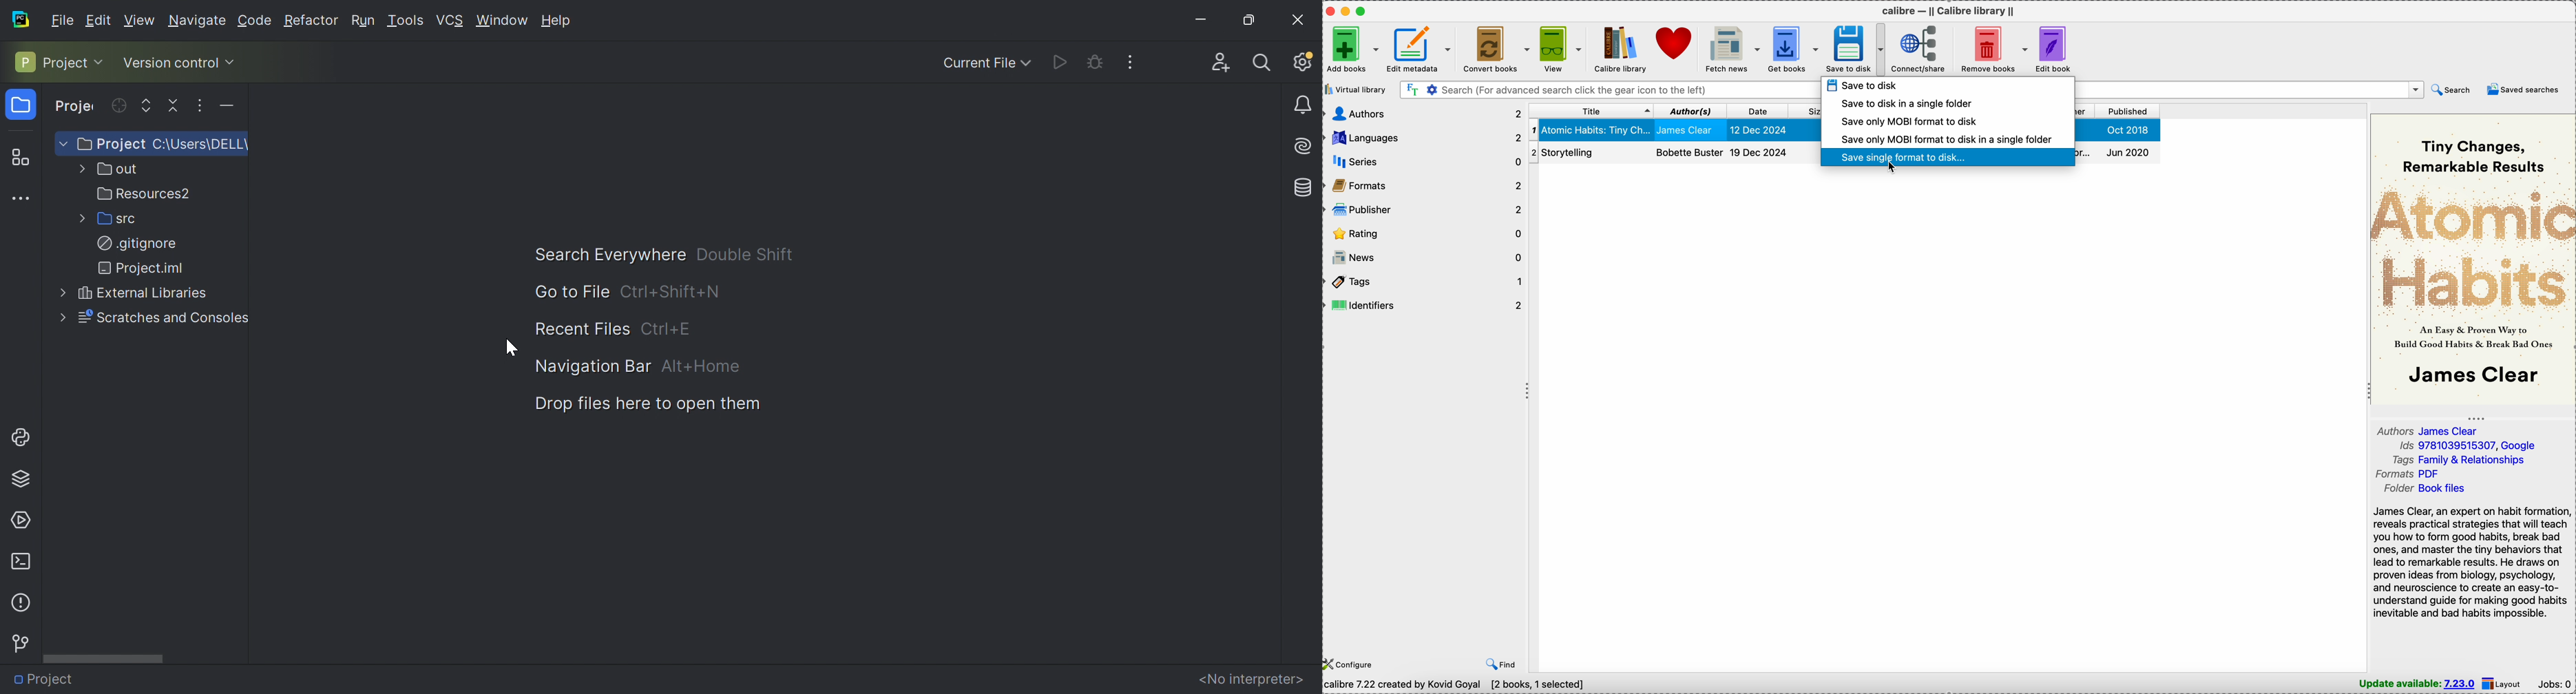  Describe the element at coordinates (2427, 430) in the screenshot. I see `author James Clear` at that location.